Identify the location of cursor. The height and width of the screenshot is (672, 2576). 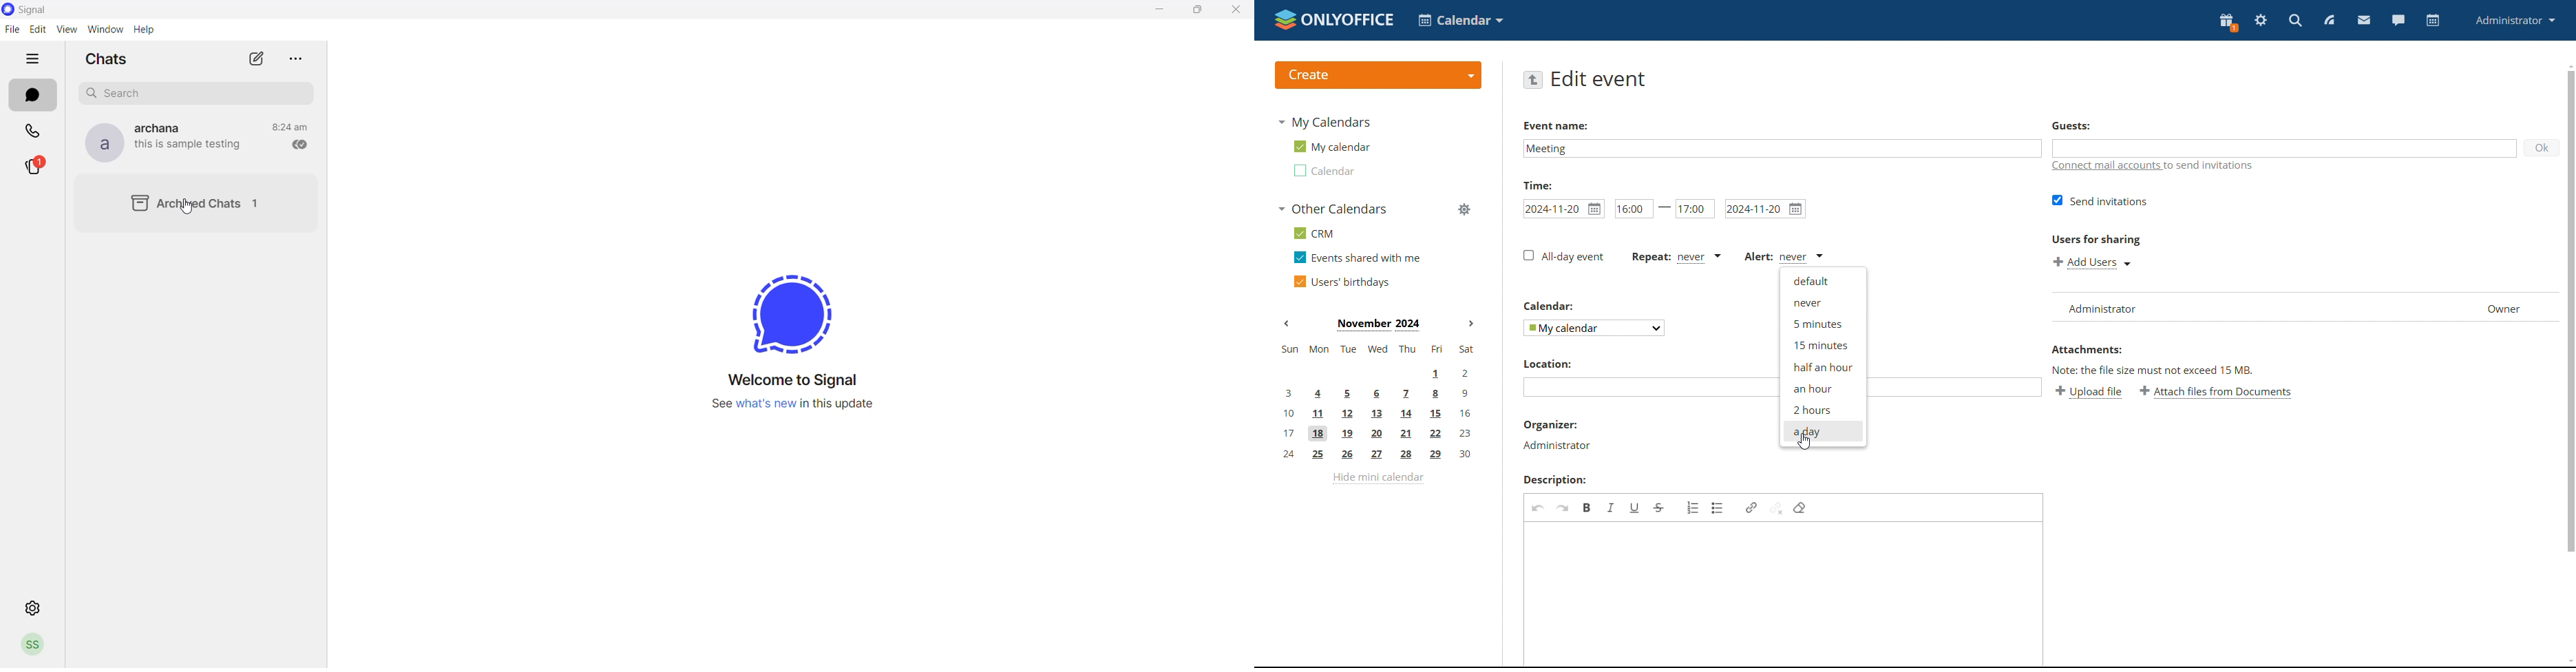
(187, 209).